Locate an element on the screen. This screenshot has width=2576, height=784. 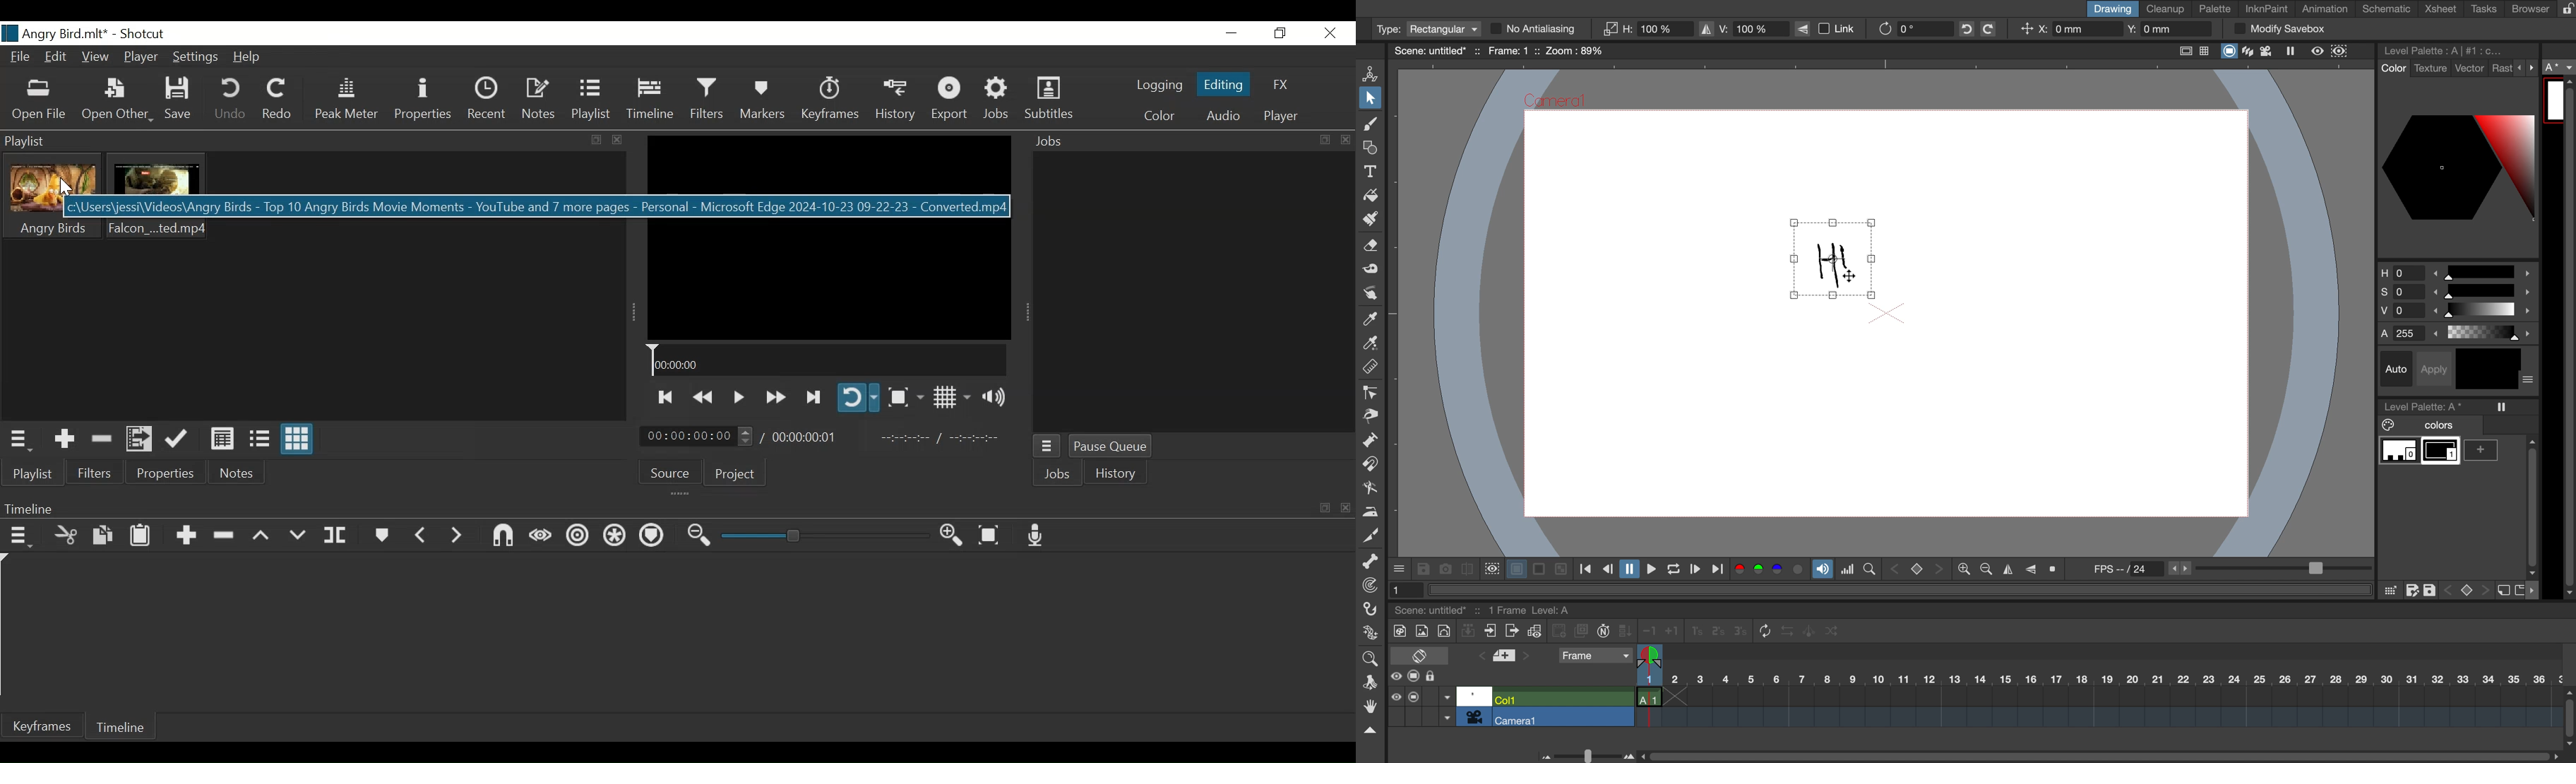
Ripple Delete is located at coordinates (225, 533).